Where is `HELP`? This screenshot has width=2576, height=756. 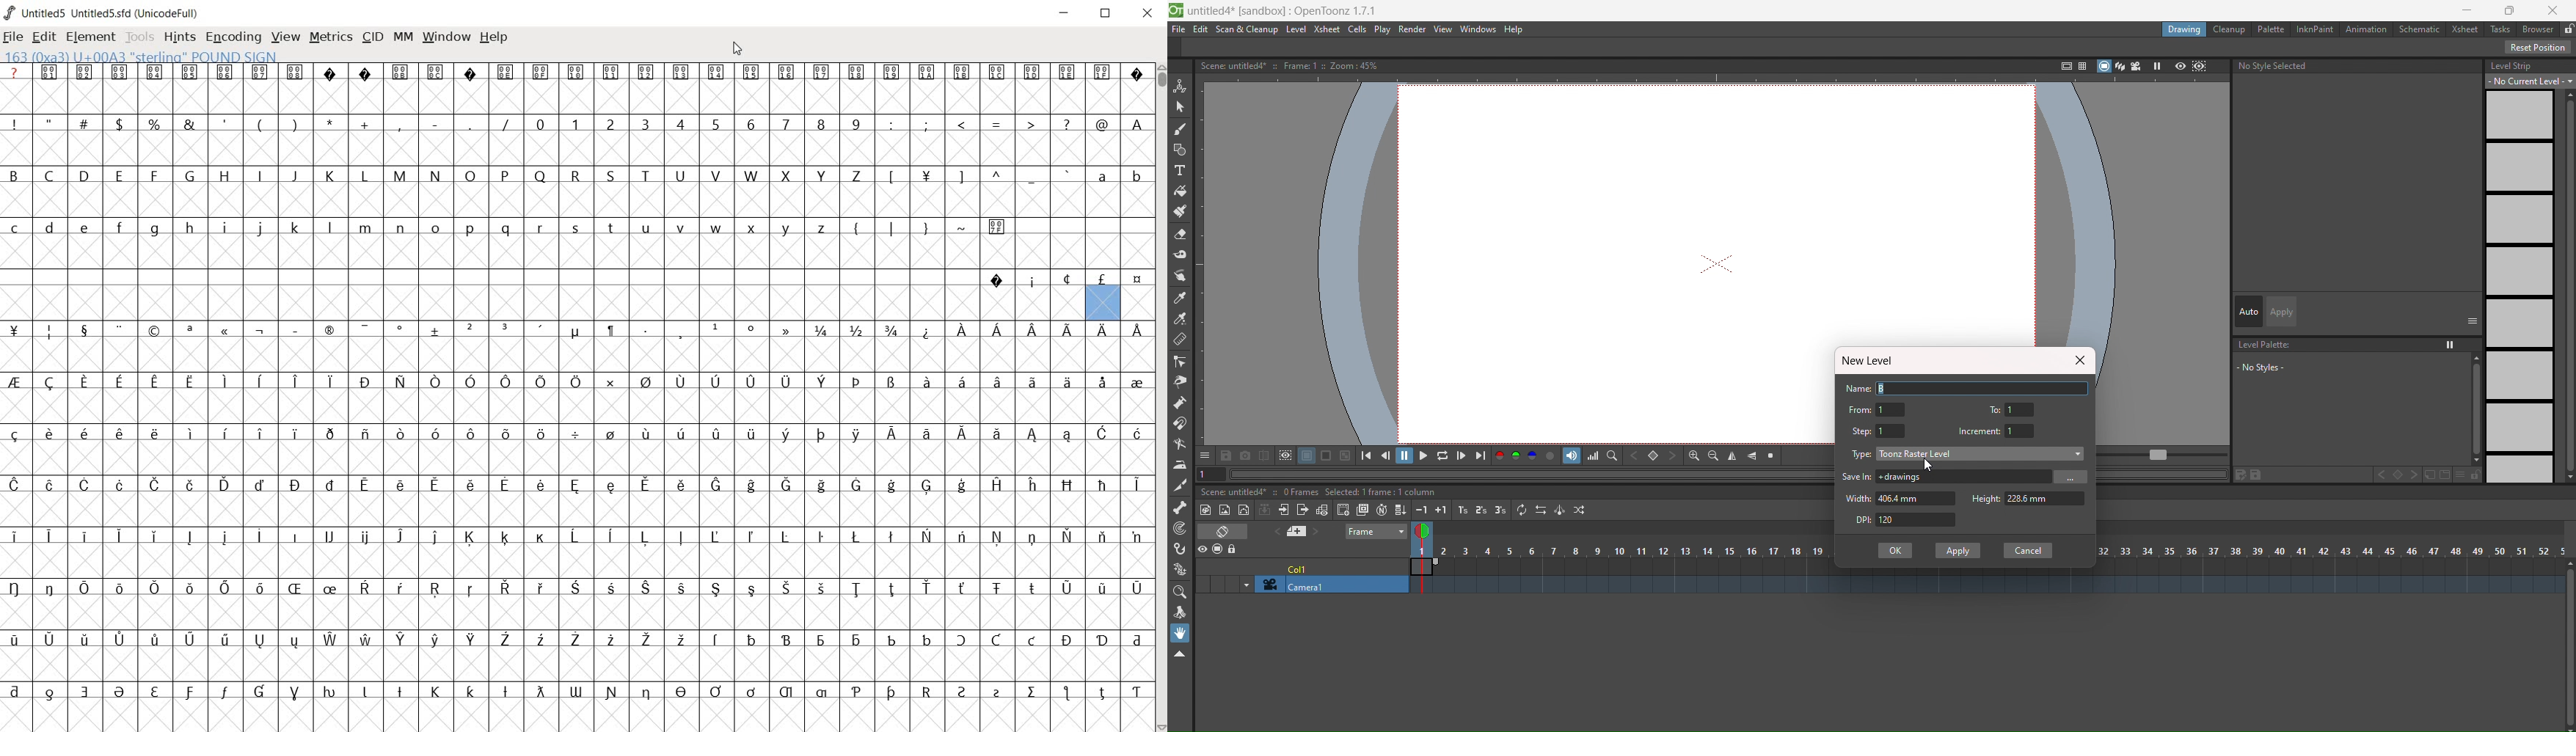 HELP is located at coordinates (493, 39).